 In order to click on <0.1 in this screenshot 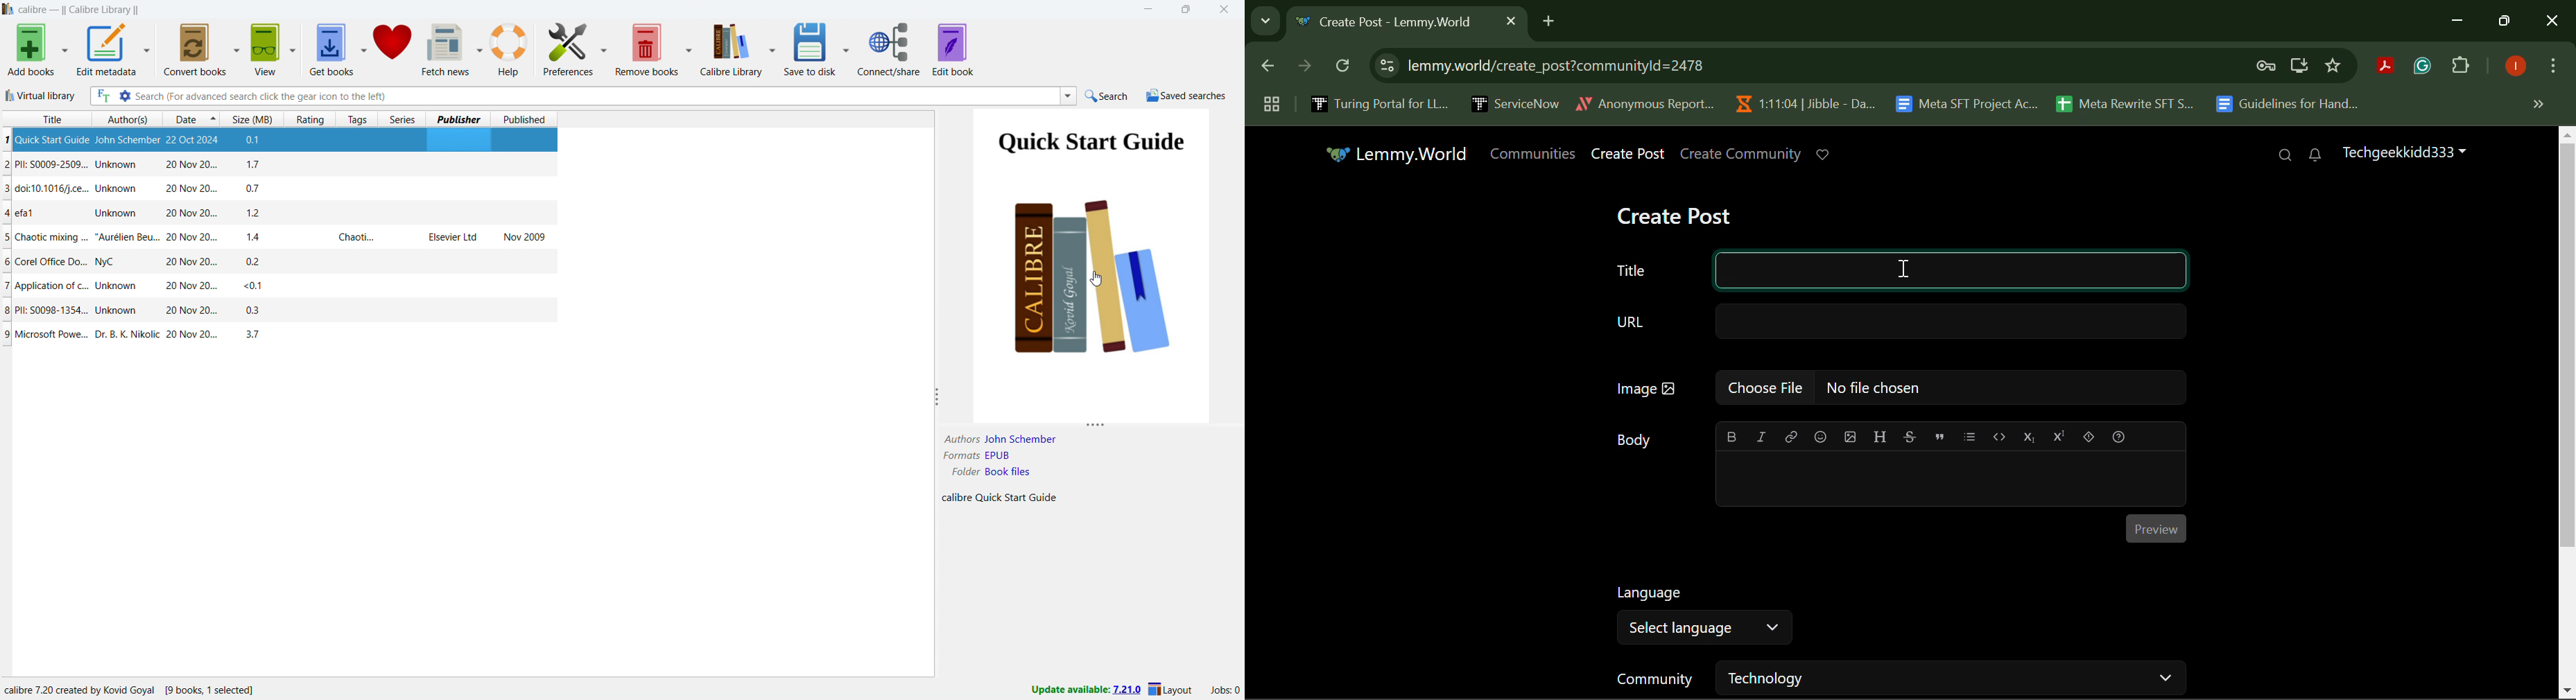, I will do `click(251, 286)`.